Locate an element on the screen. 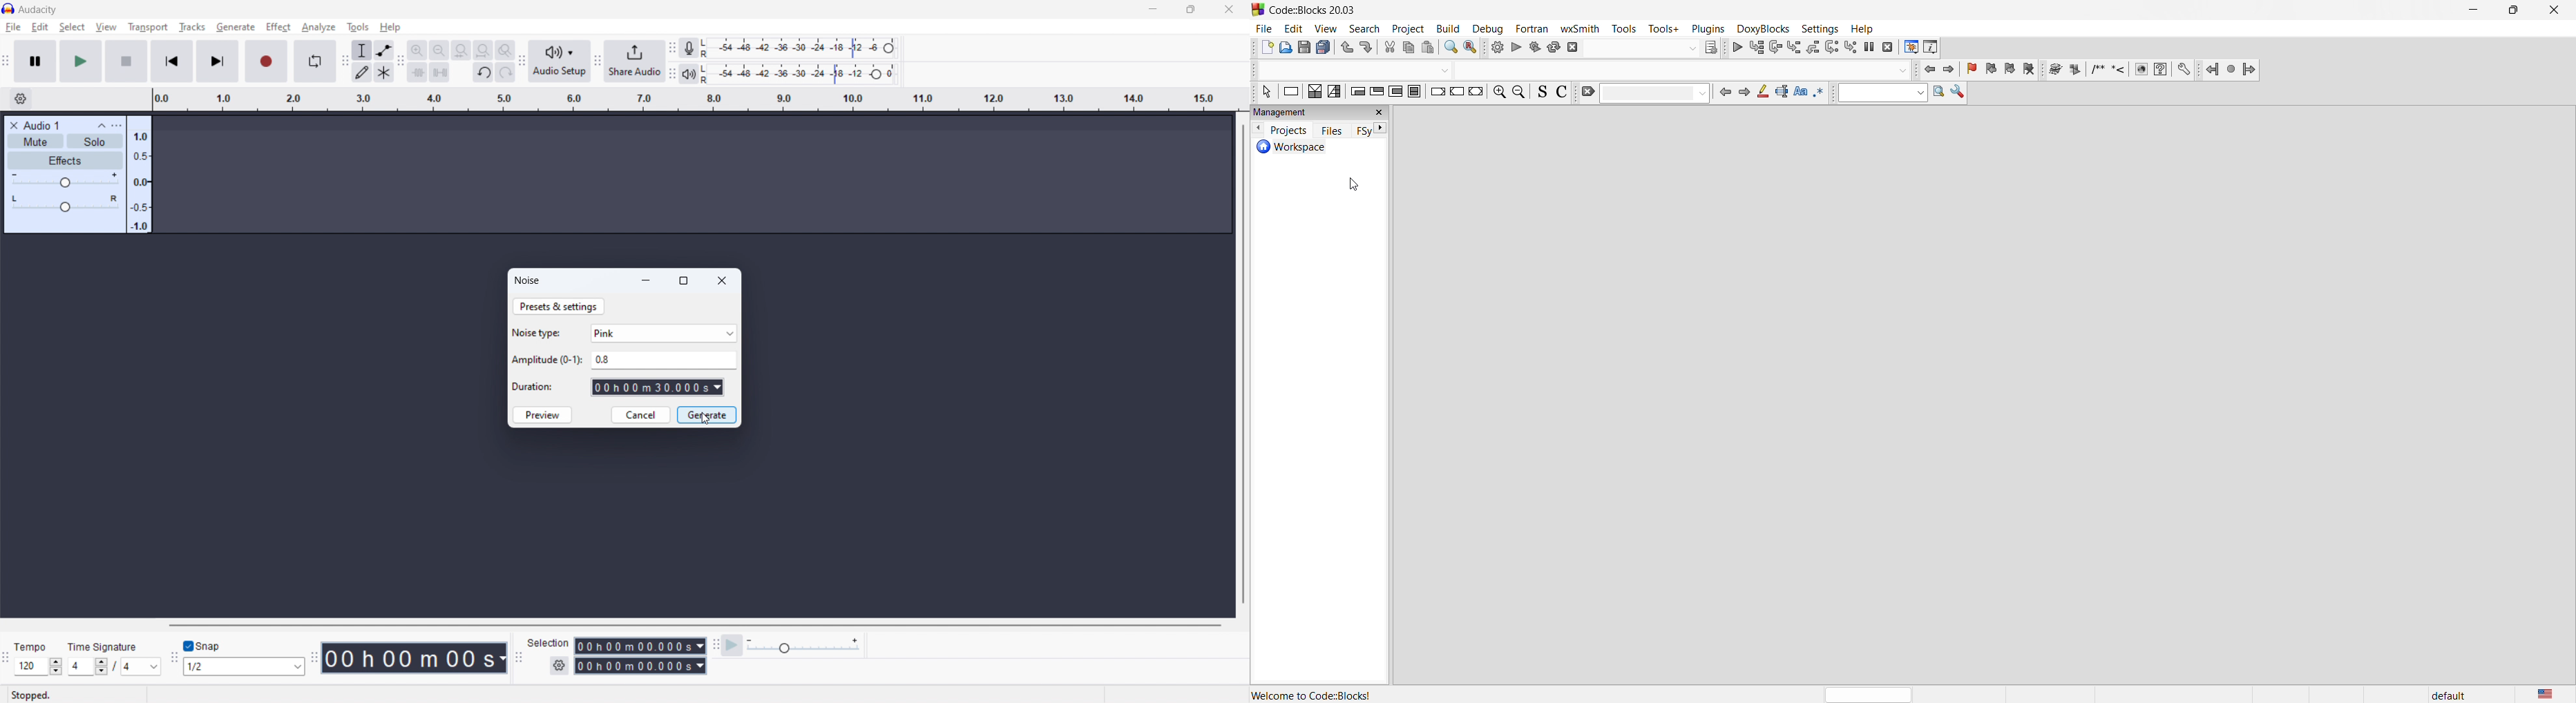 The width and height of the screenshot is (2576, 728). record is located at coordinates (266, 62).